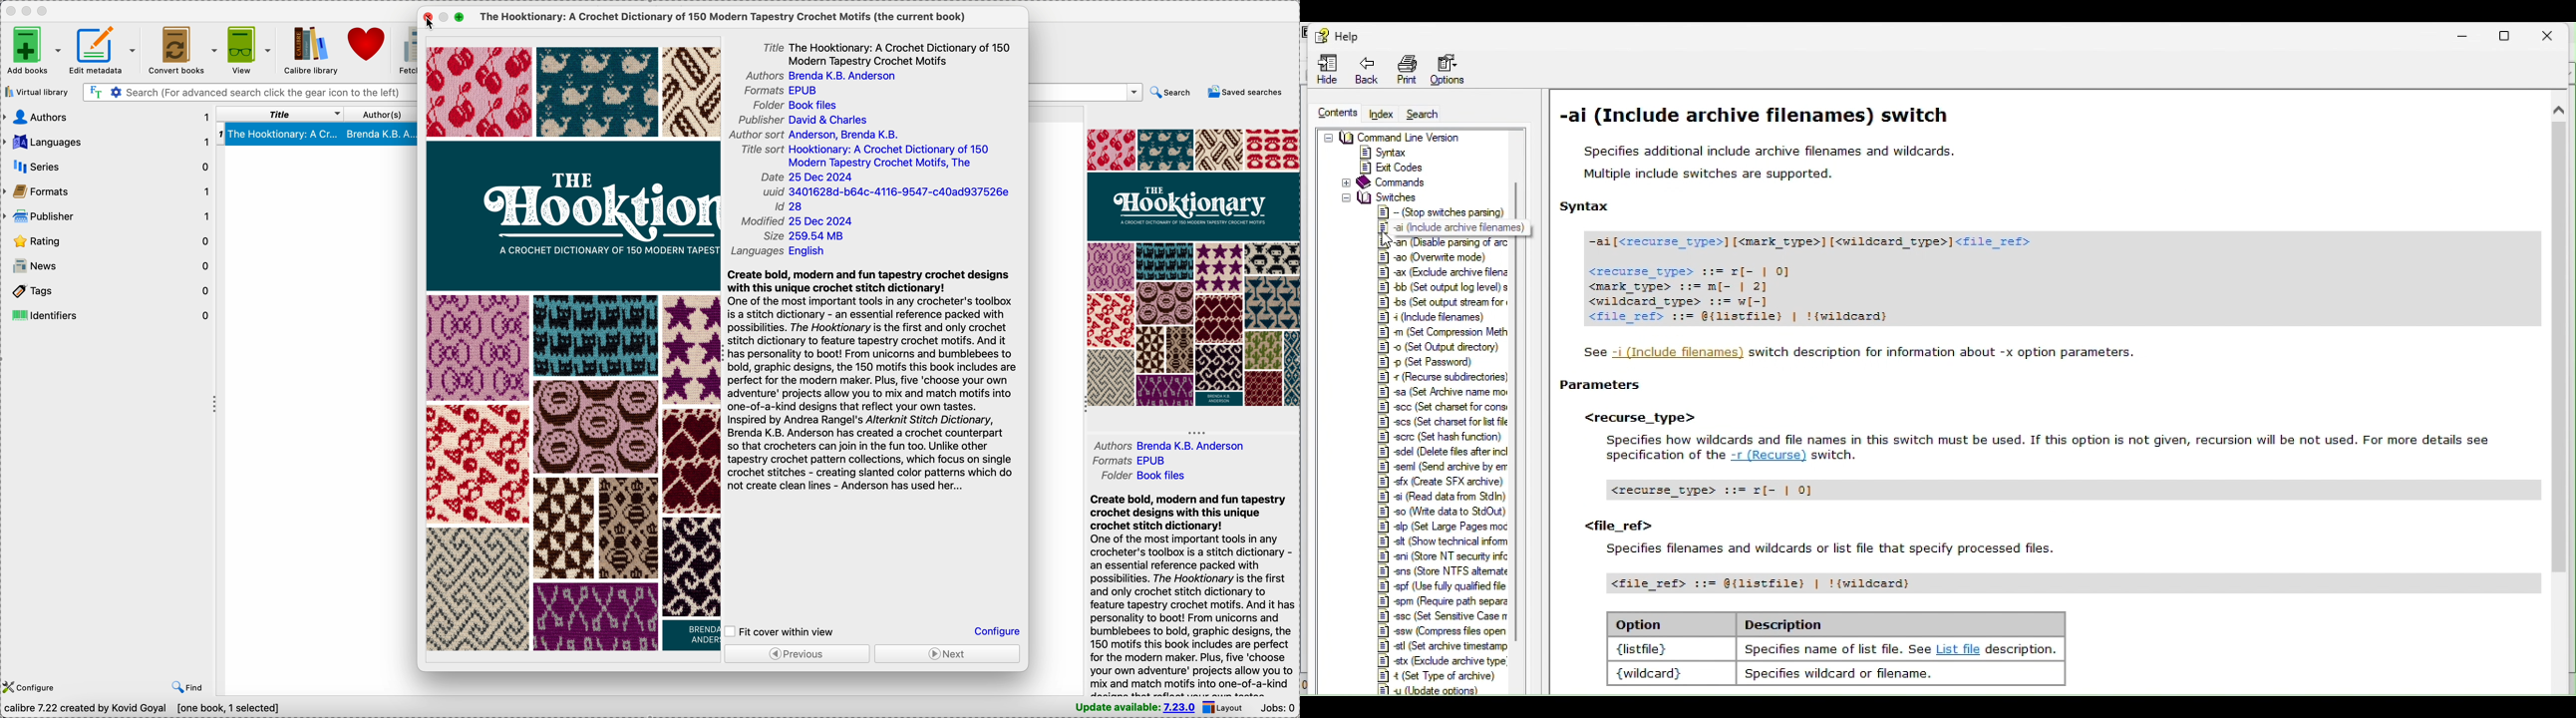 This screenshot has width=2576, height=728. What do you see at coordinates (1170, 445) in the screenshot?
I see `authors` at bounding box center [1170, 445].